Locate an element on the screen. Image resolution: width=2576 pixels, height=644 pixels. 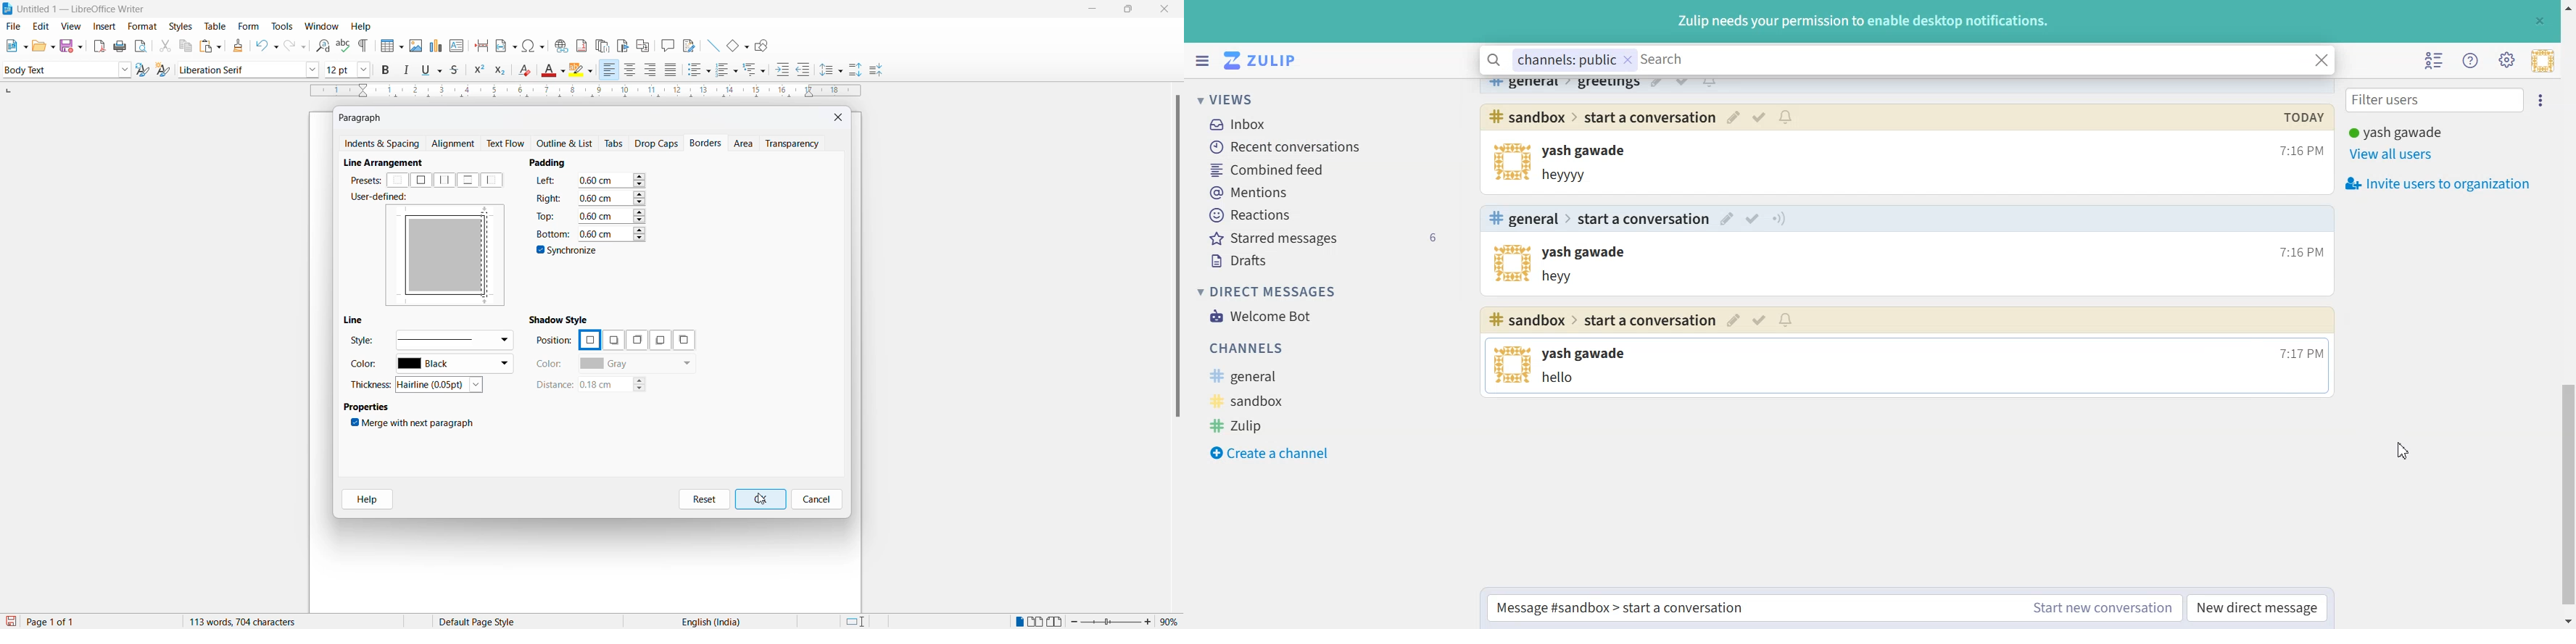
presets is located at coordinates (365, 180).